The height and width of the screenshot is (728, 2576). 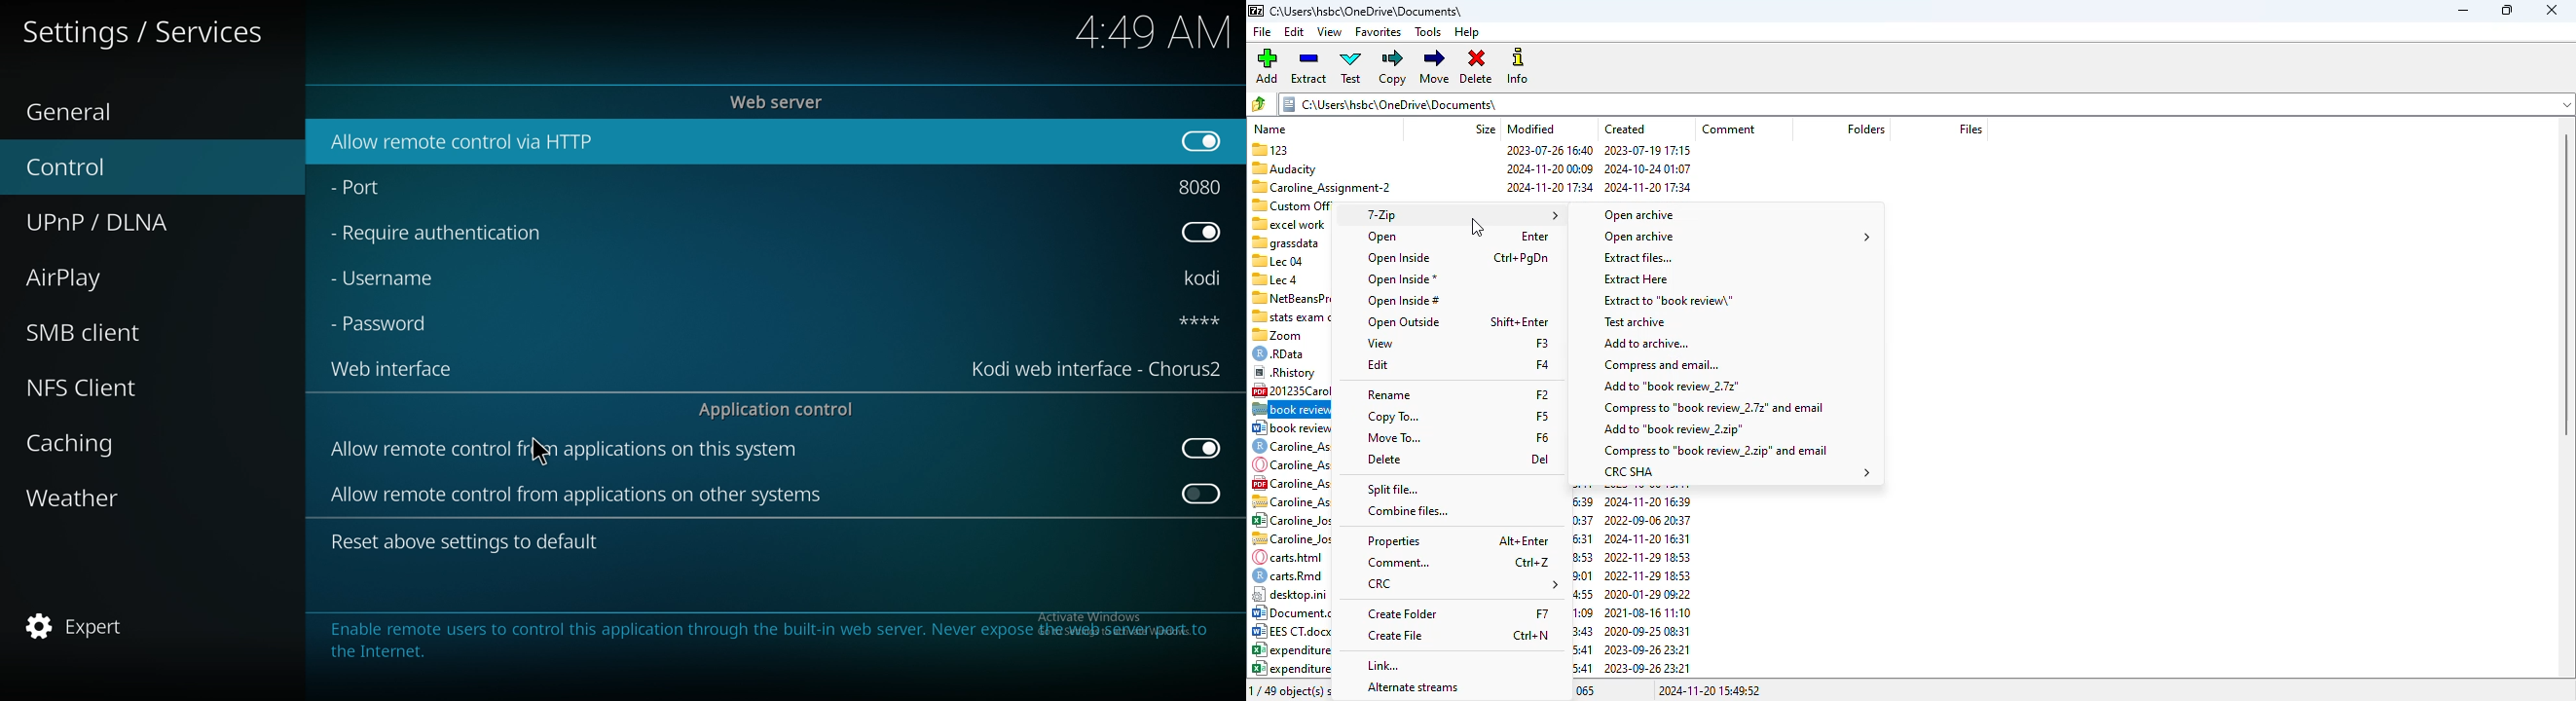 I want to click on off, so click(x=1205, y=232).